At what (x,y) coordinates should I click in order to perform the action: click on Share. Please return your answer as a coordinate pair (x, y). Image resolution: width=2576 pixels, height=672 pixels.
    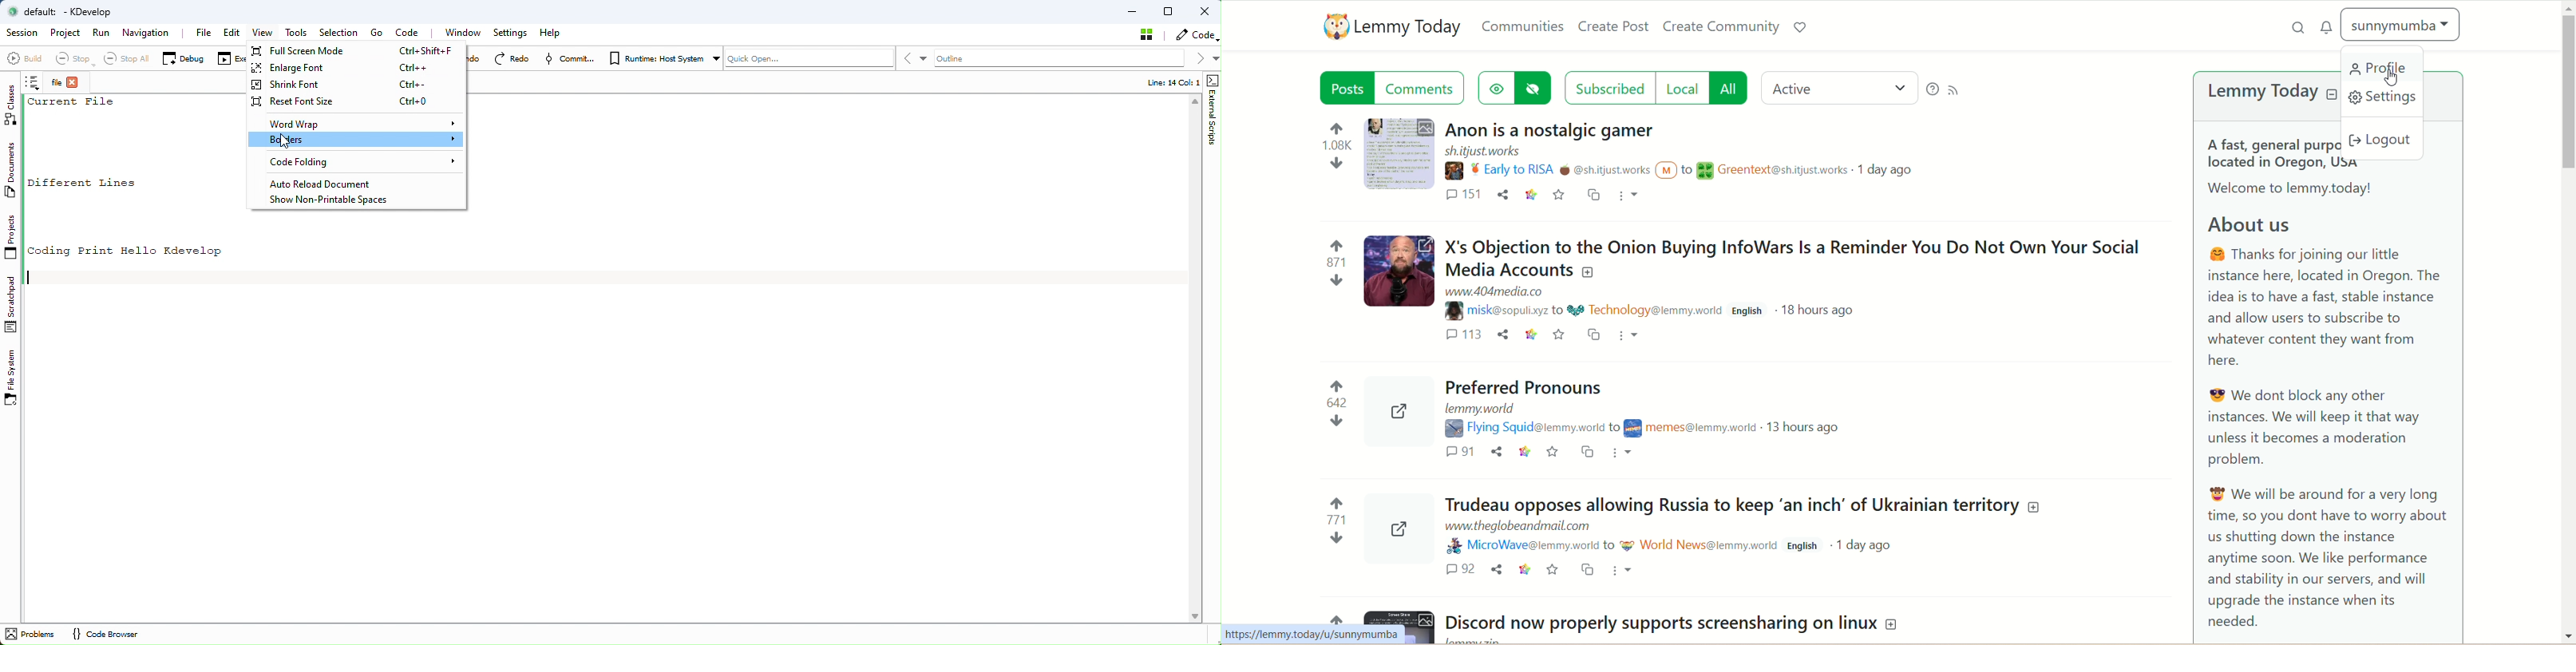
    Looking at the image, I should click on (1504, 334).